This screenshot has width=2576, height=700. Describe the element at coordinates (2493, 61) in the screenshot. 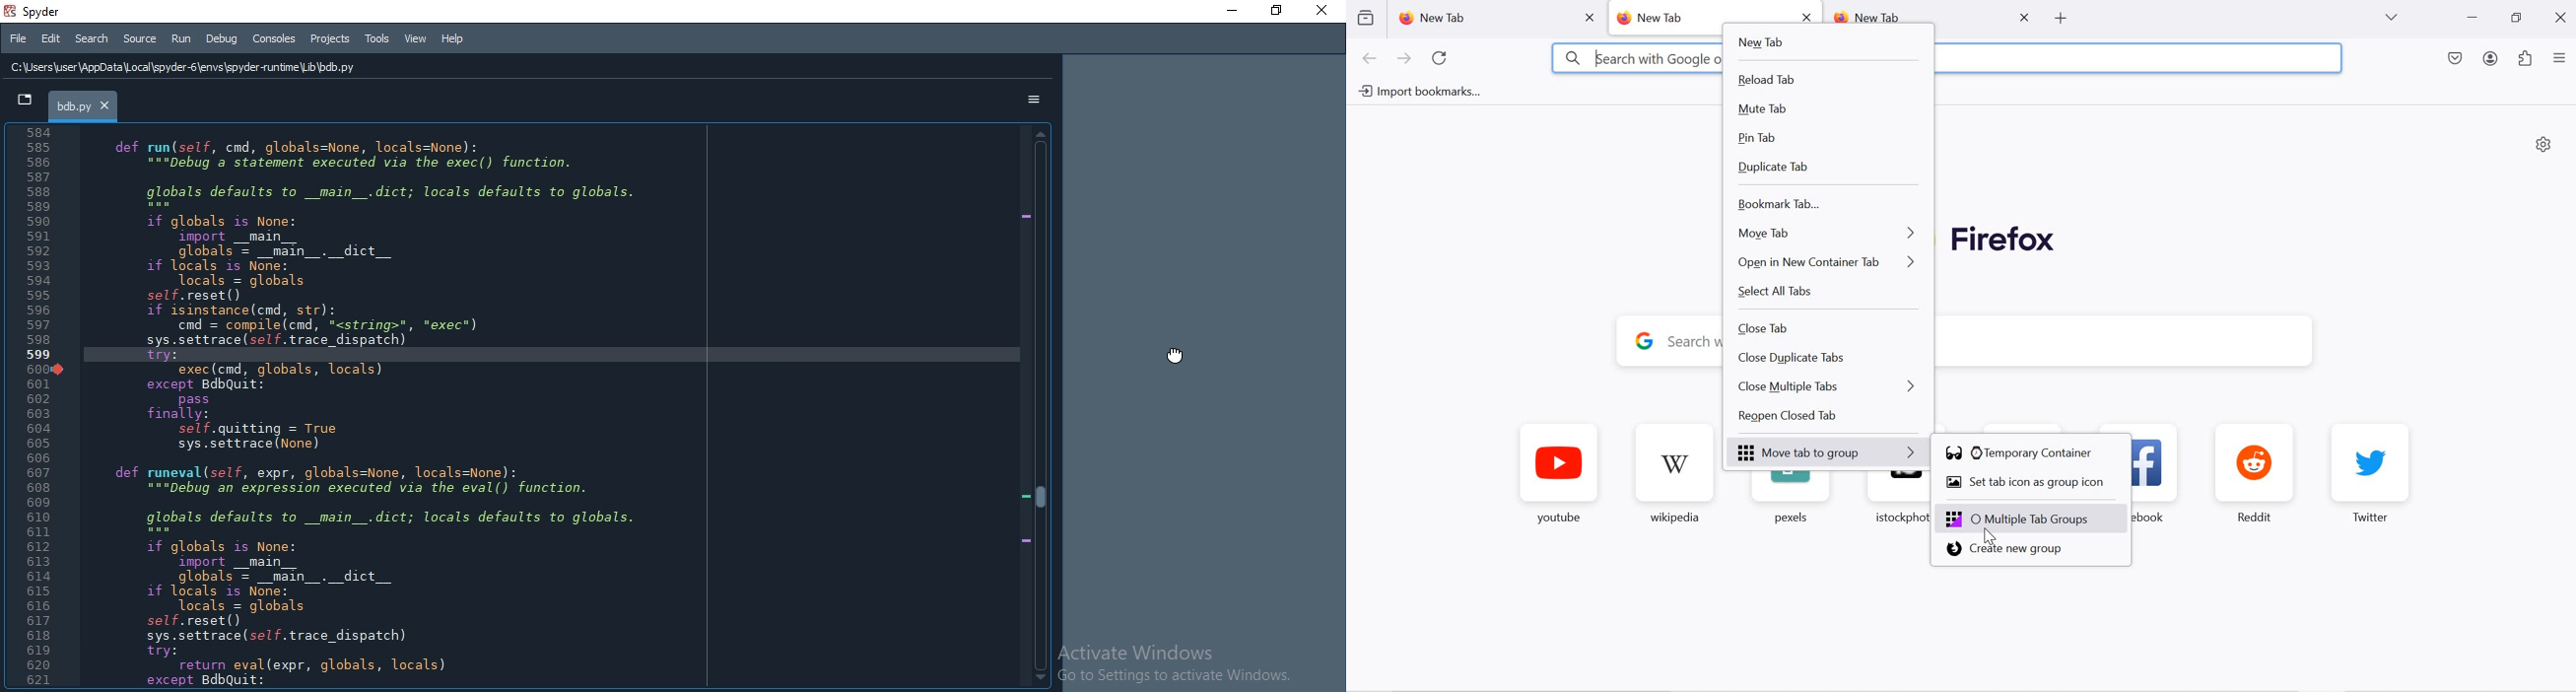

I see `account` at that location.